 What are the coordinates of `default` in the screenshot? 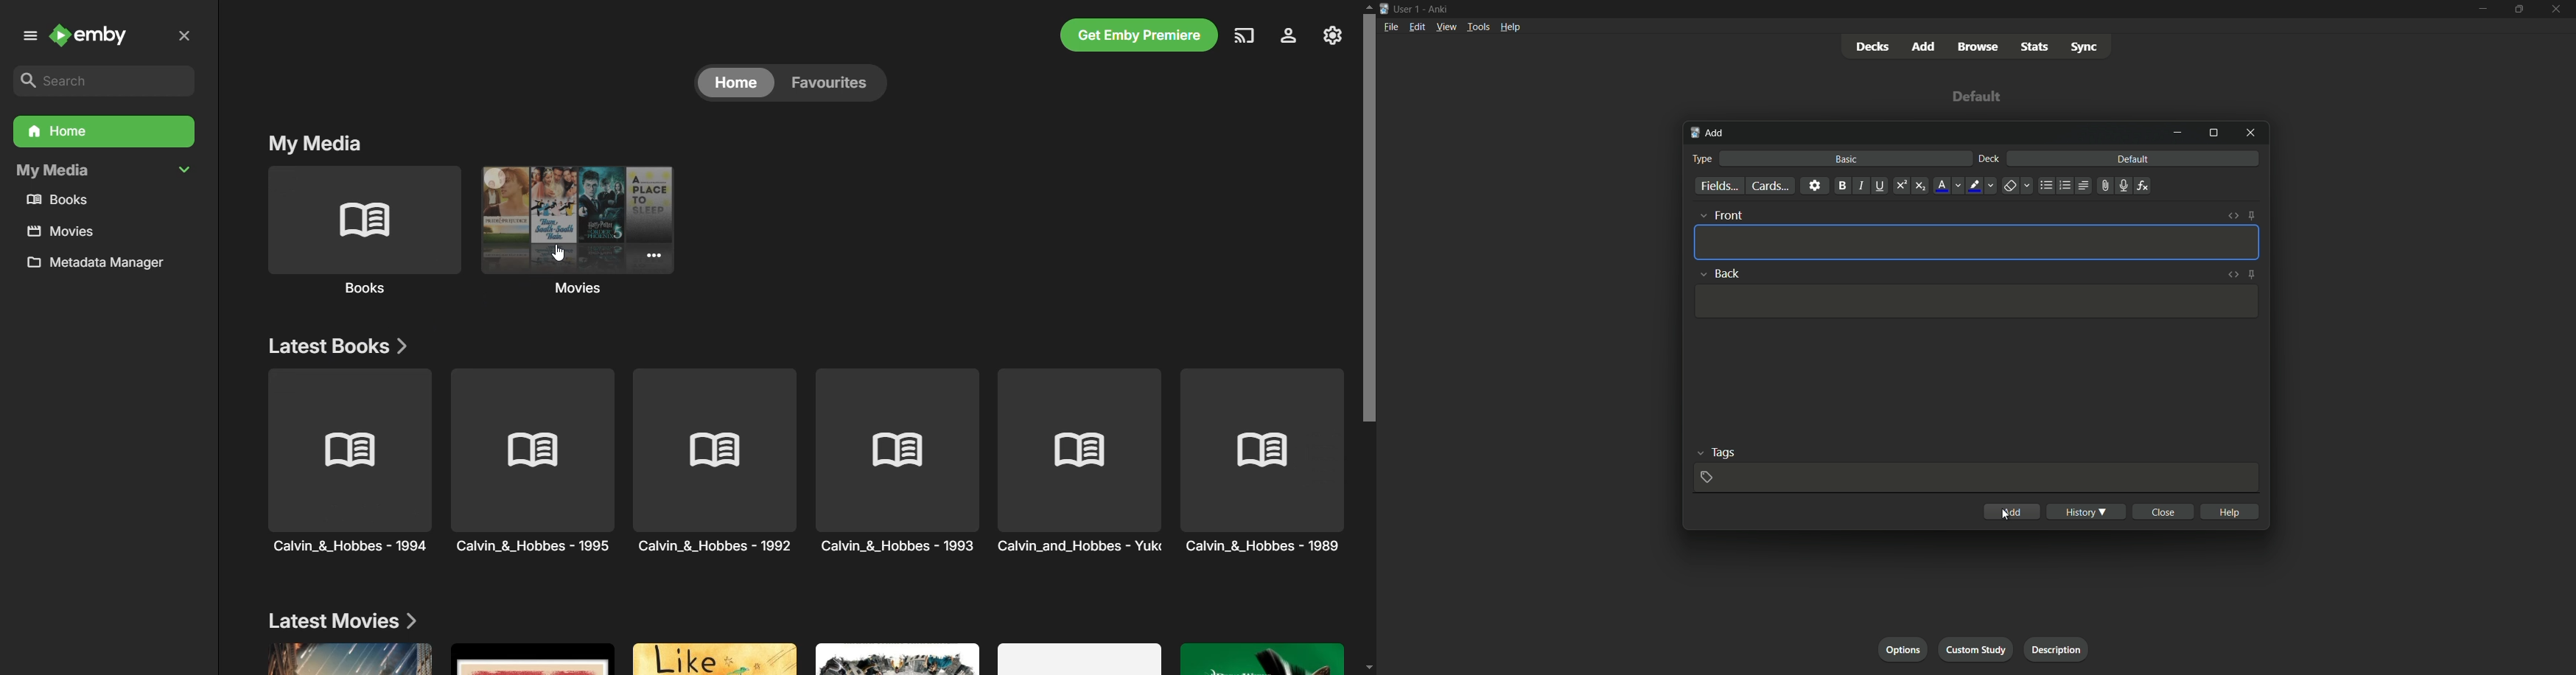 It's located at (1974, 96).